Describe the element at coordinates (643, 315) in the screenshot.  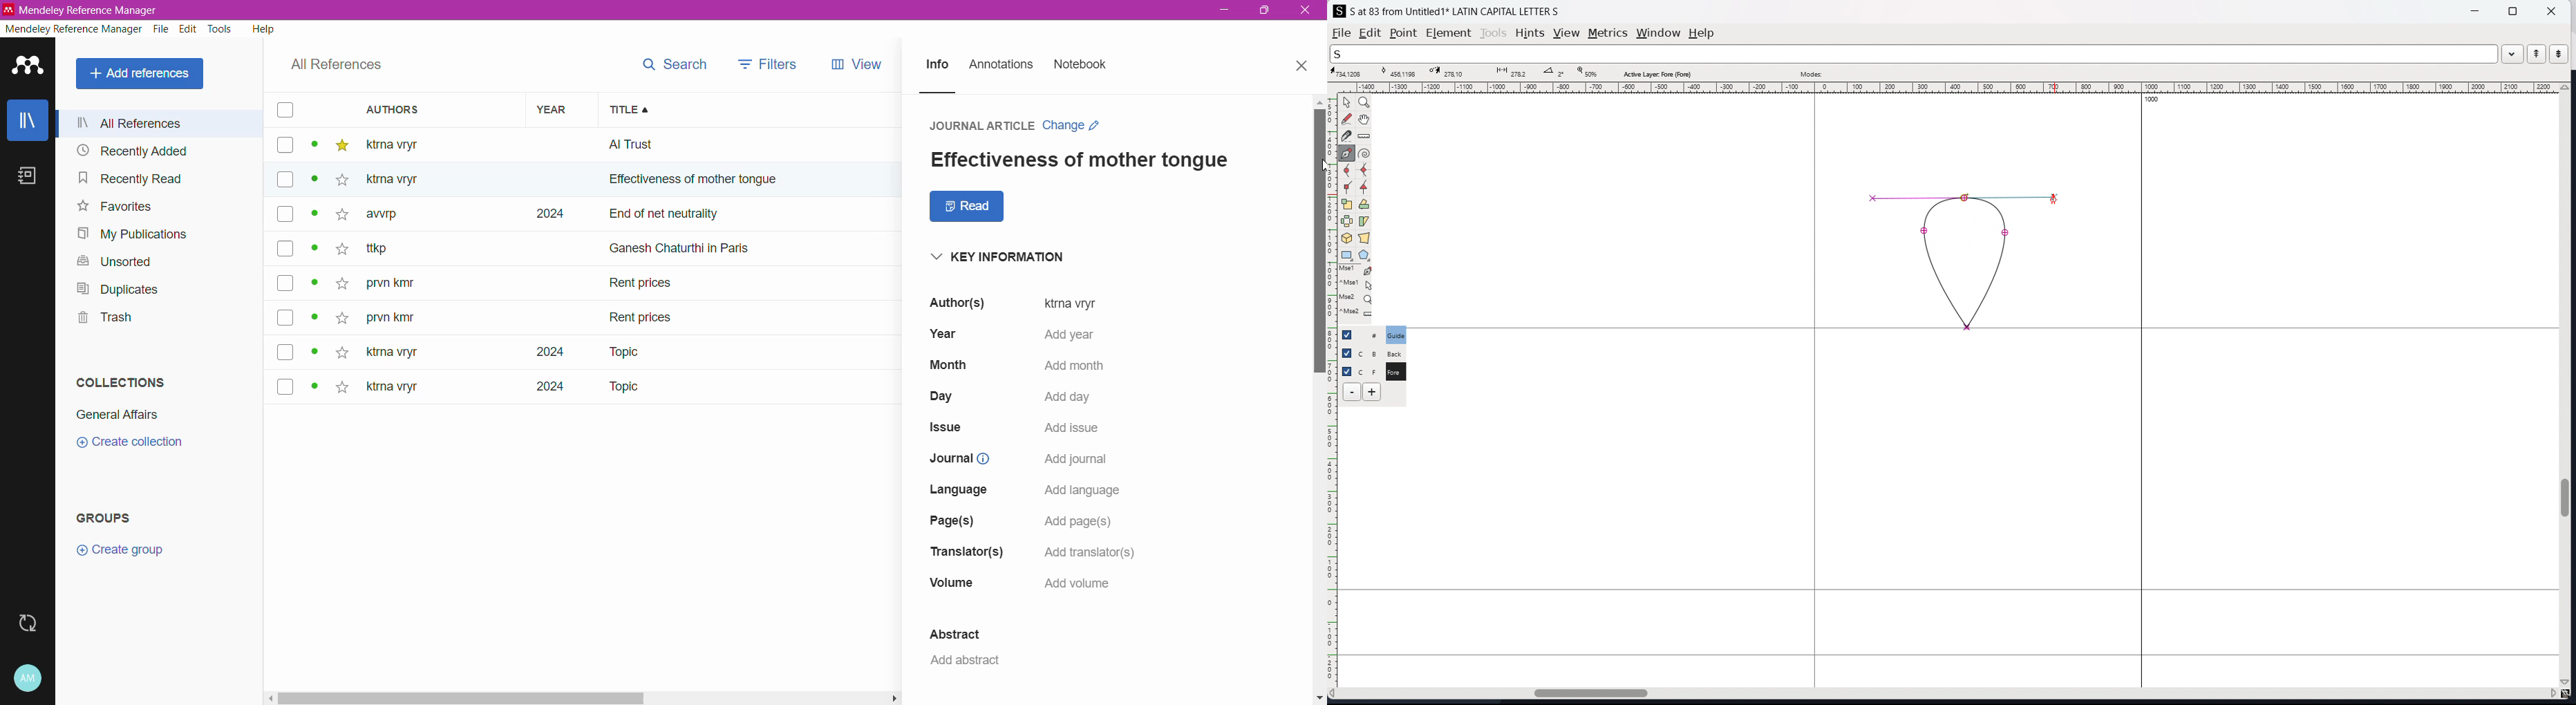
I see `rent prices ` at that location.